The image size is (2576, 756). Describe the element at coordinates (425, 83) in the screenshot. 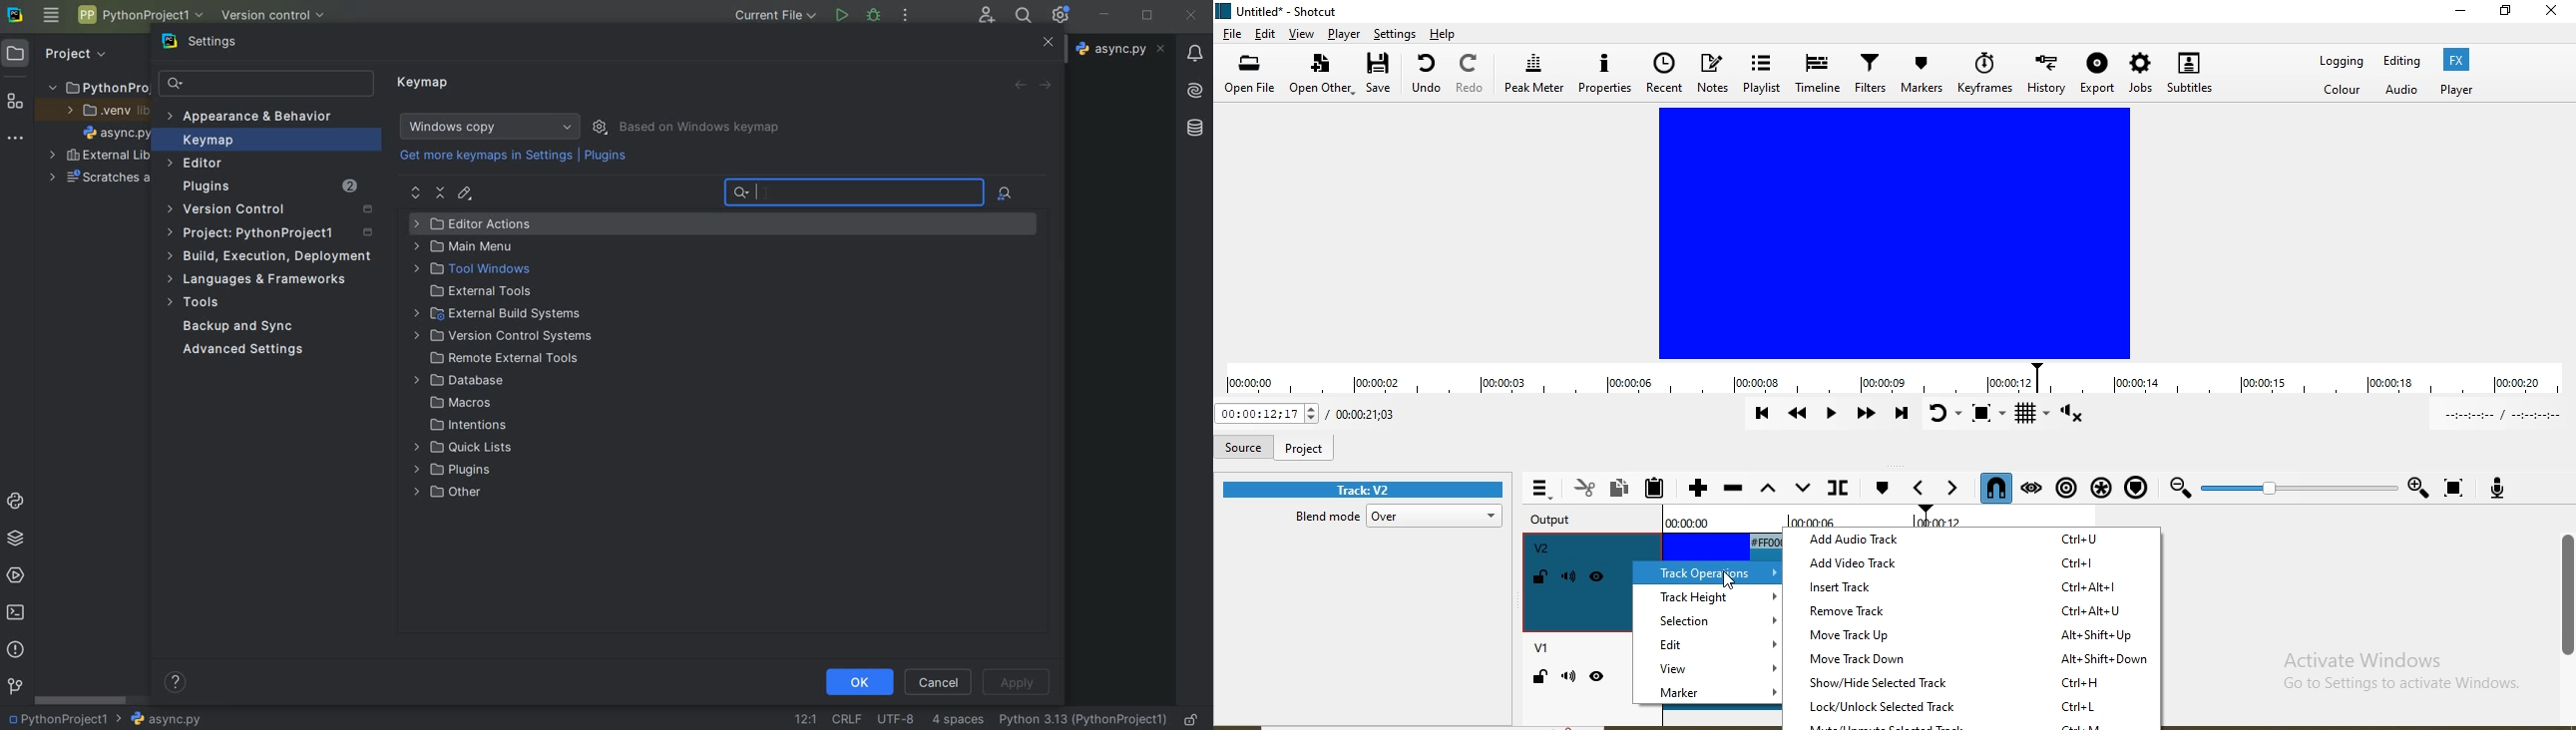

I see `keymap` at that location.